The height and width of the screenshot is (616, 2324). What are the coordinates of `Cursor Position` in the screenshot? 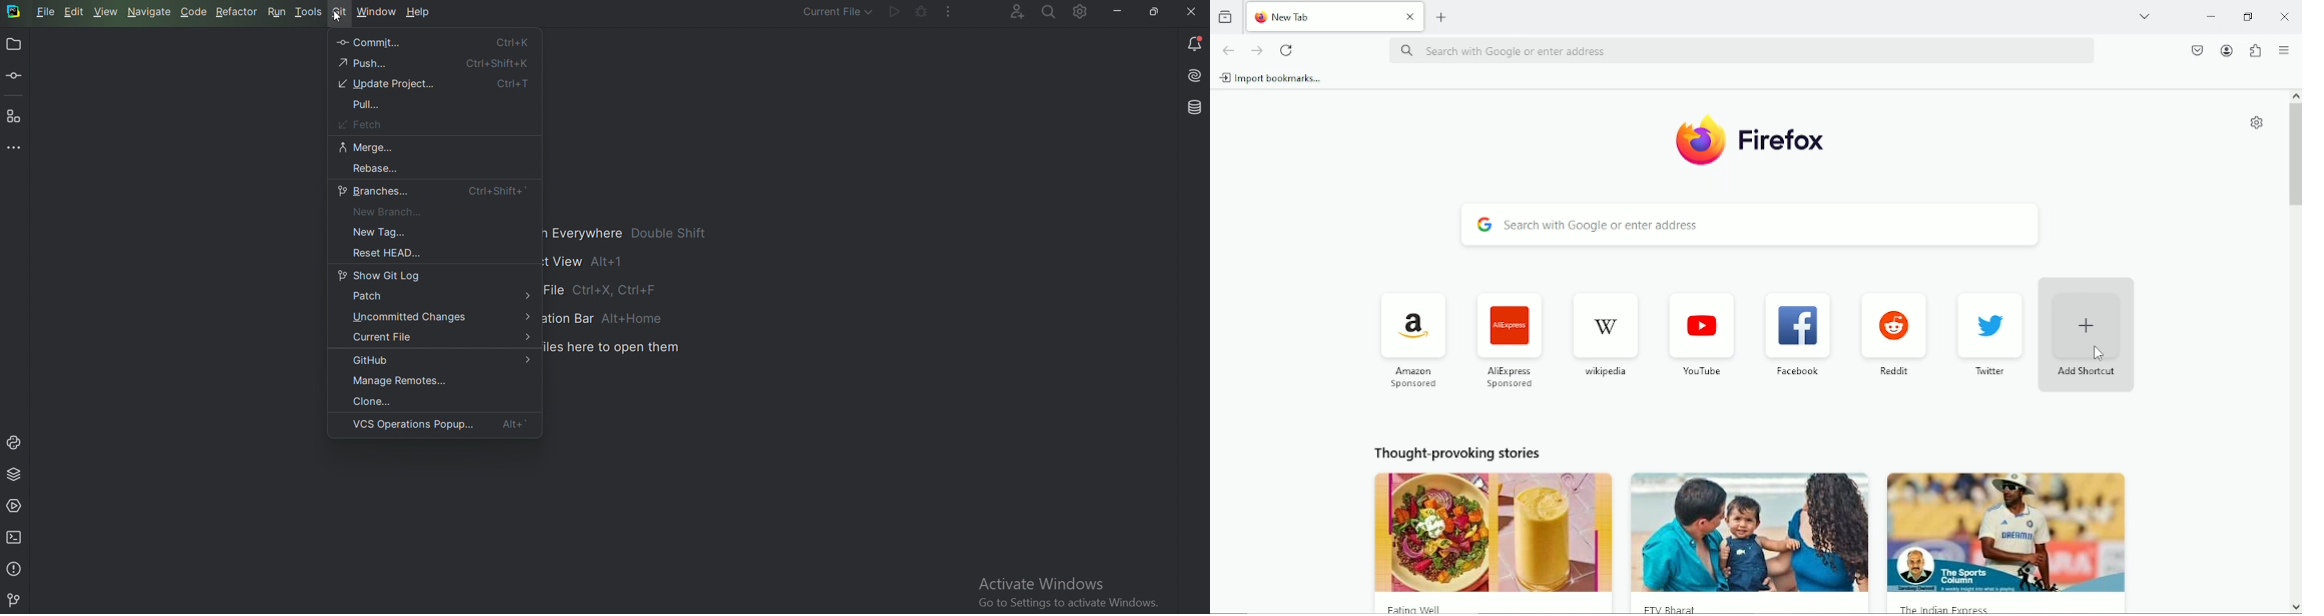 It's located at (2099, 354).